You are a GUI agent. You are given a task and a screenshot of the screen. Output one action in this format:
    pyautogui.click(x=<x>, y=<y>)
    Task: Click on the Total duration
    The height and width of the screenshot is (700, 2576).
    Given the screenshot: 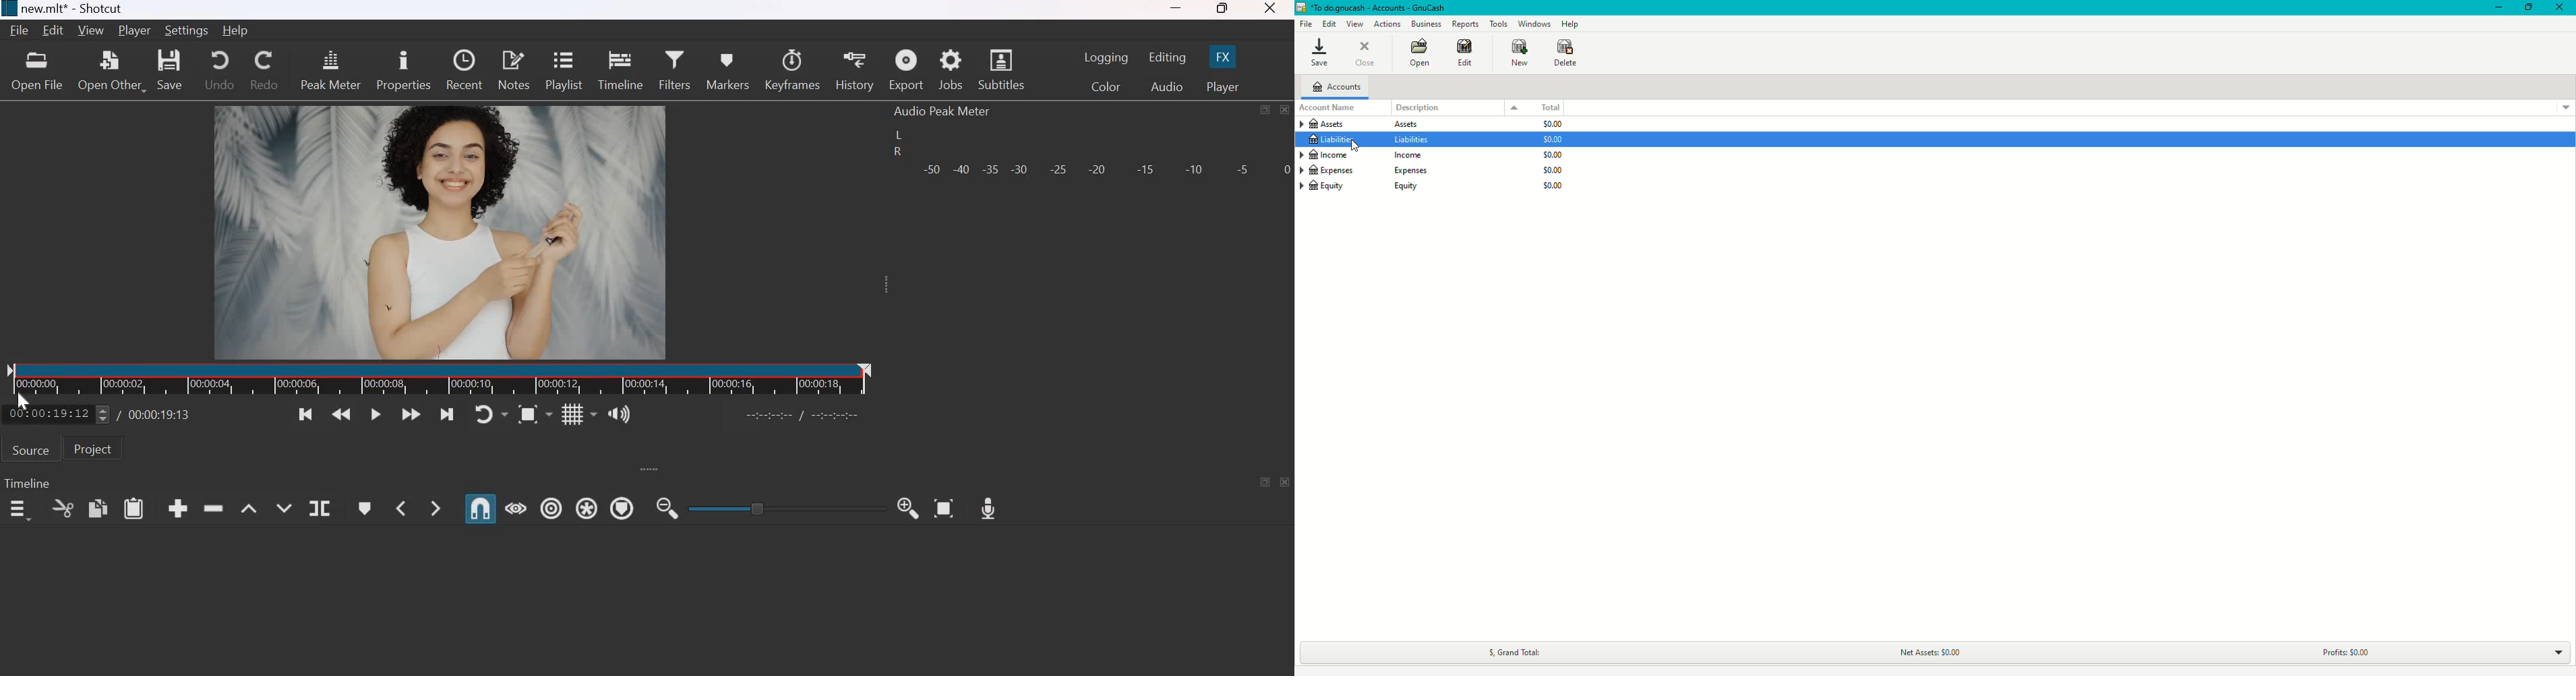 What is the action you would take?
    pyautogui.click(x=154, y=413)
    